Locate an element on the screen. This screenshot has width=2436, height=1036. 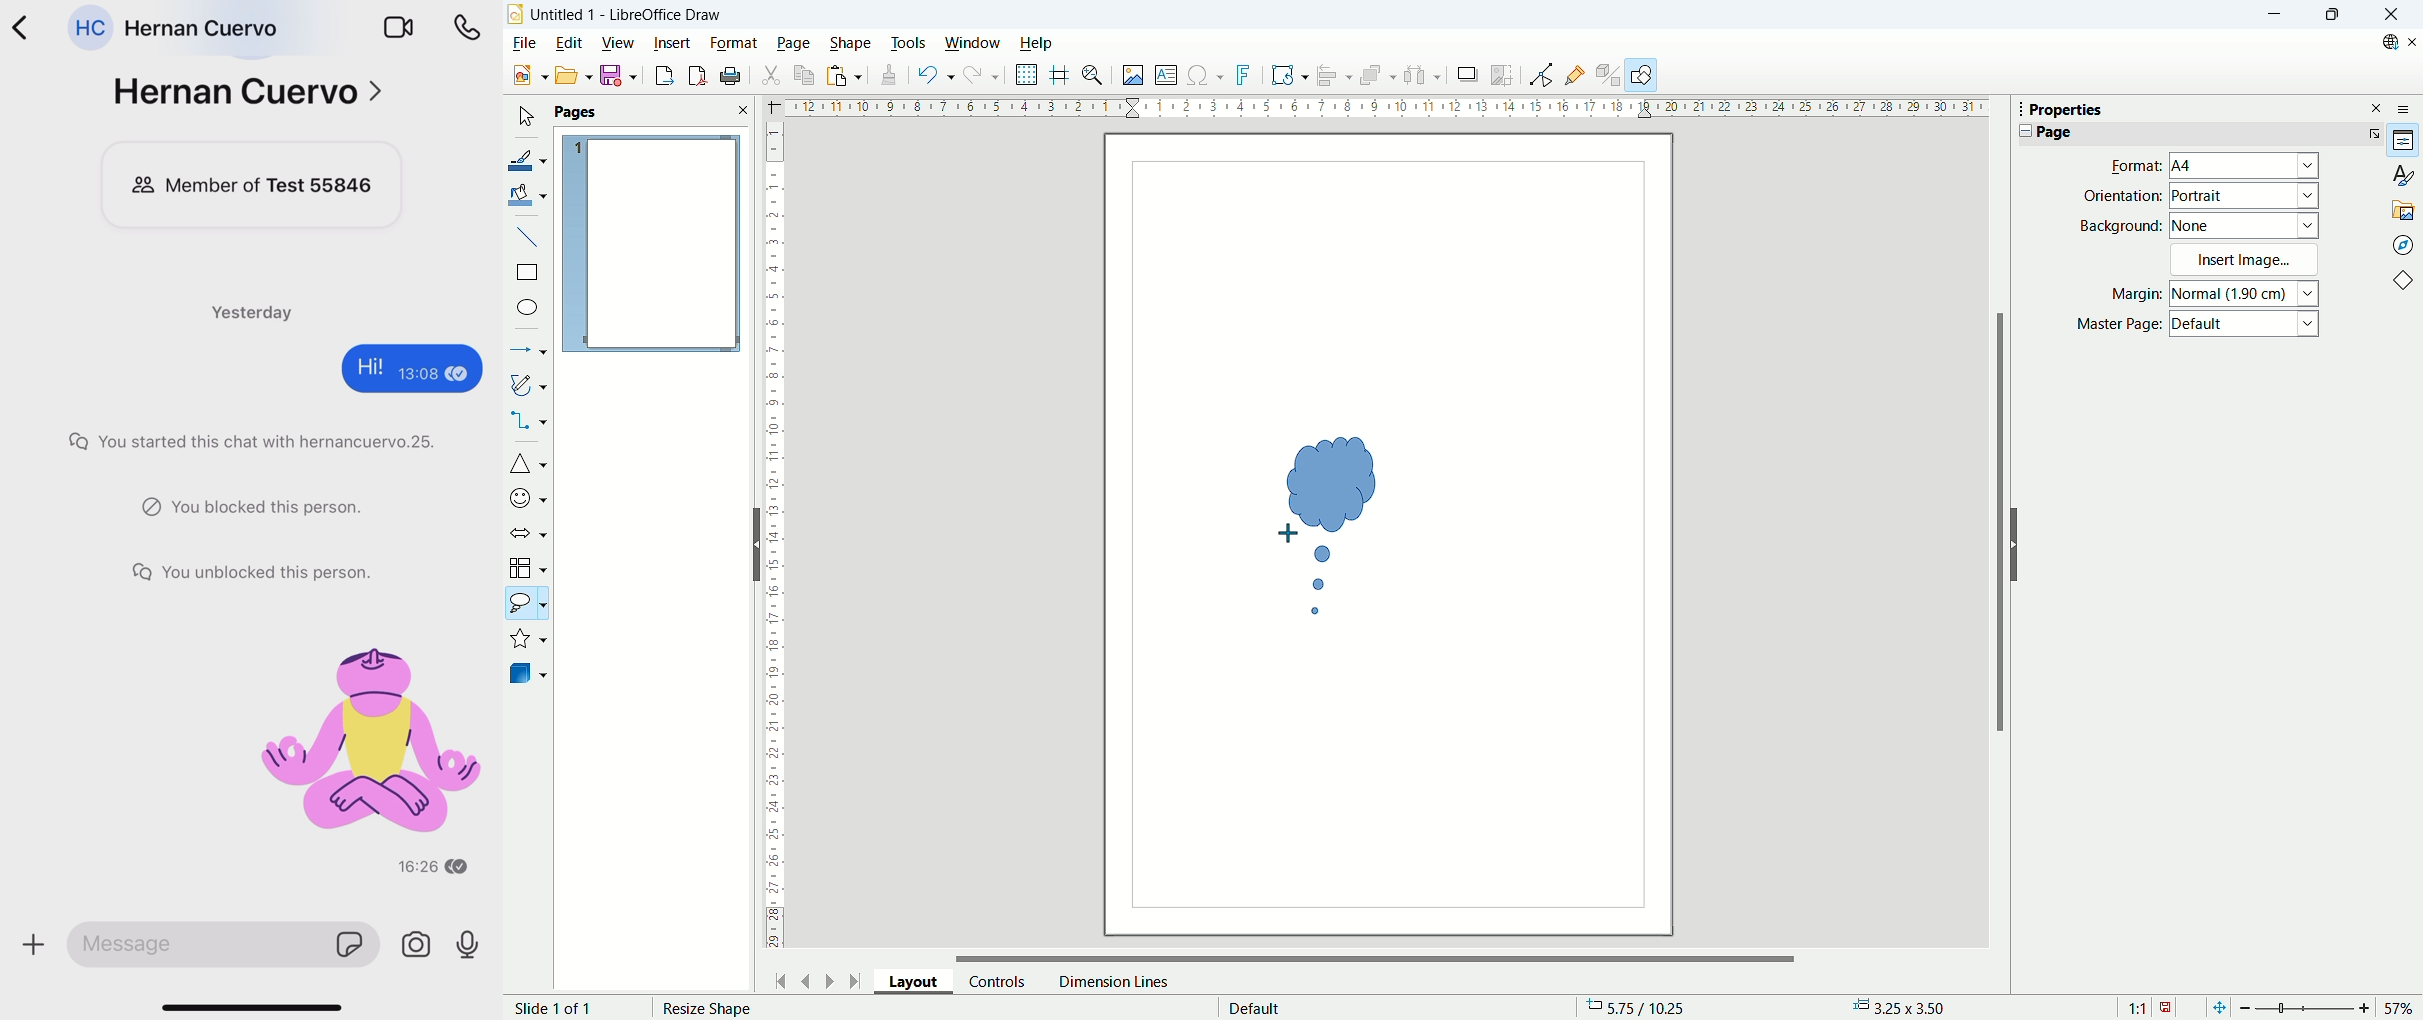
gluepoint function is located at coordinates (1576, 74).